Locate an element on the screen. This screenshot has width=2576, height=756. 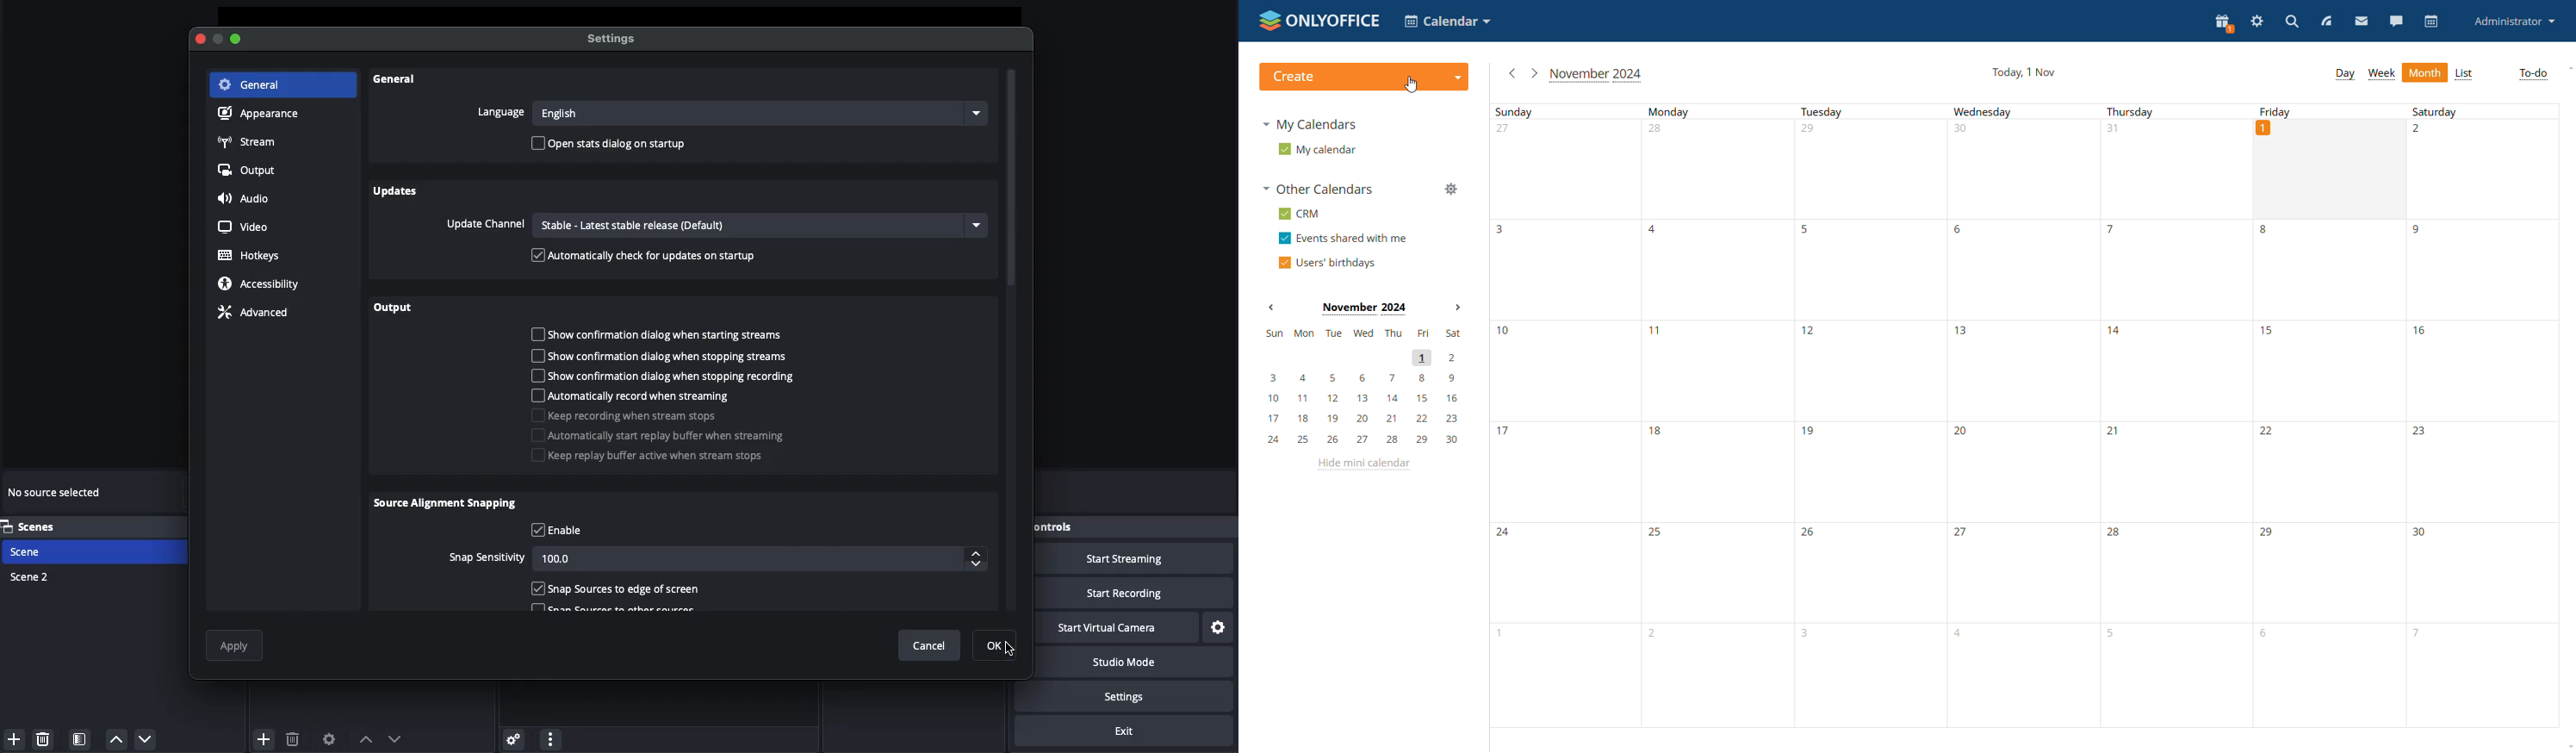
Studio mode is located at coordinates (1137, 664).